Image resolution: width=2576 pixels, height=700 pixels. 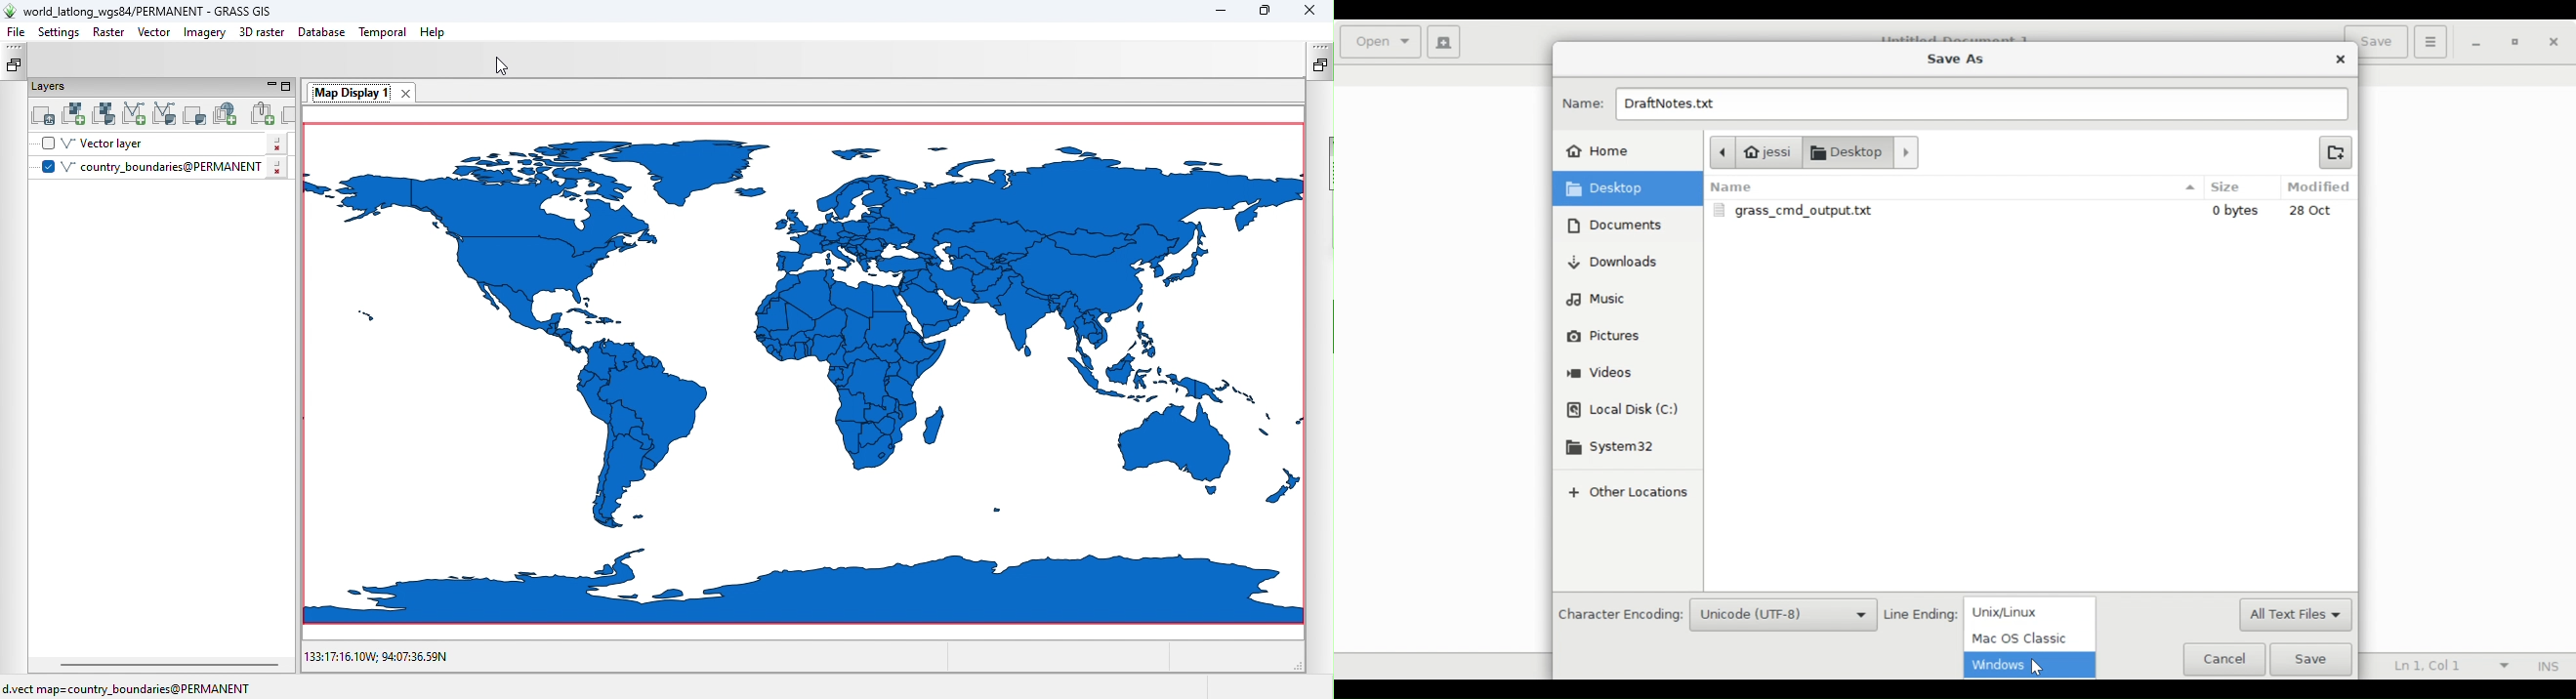 What do you see at coordinates (2237, 188) in the screenshot?
I see `Size` at bounding box center [2237, 188].